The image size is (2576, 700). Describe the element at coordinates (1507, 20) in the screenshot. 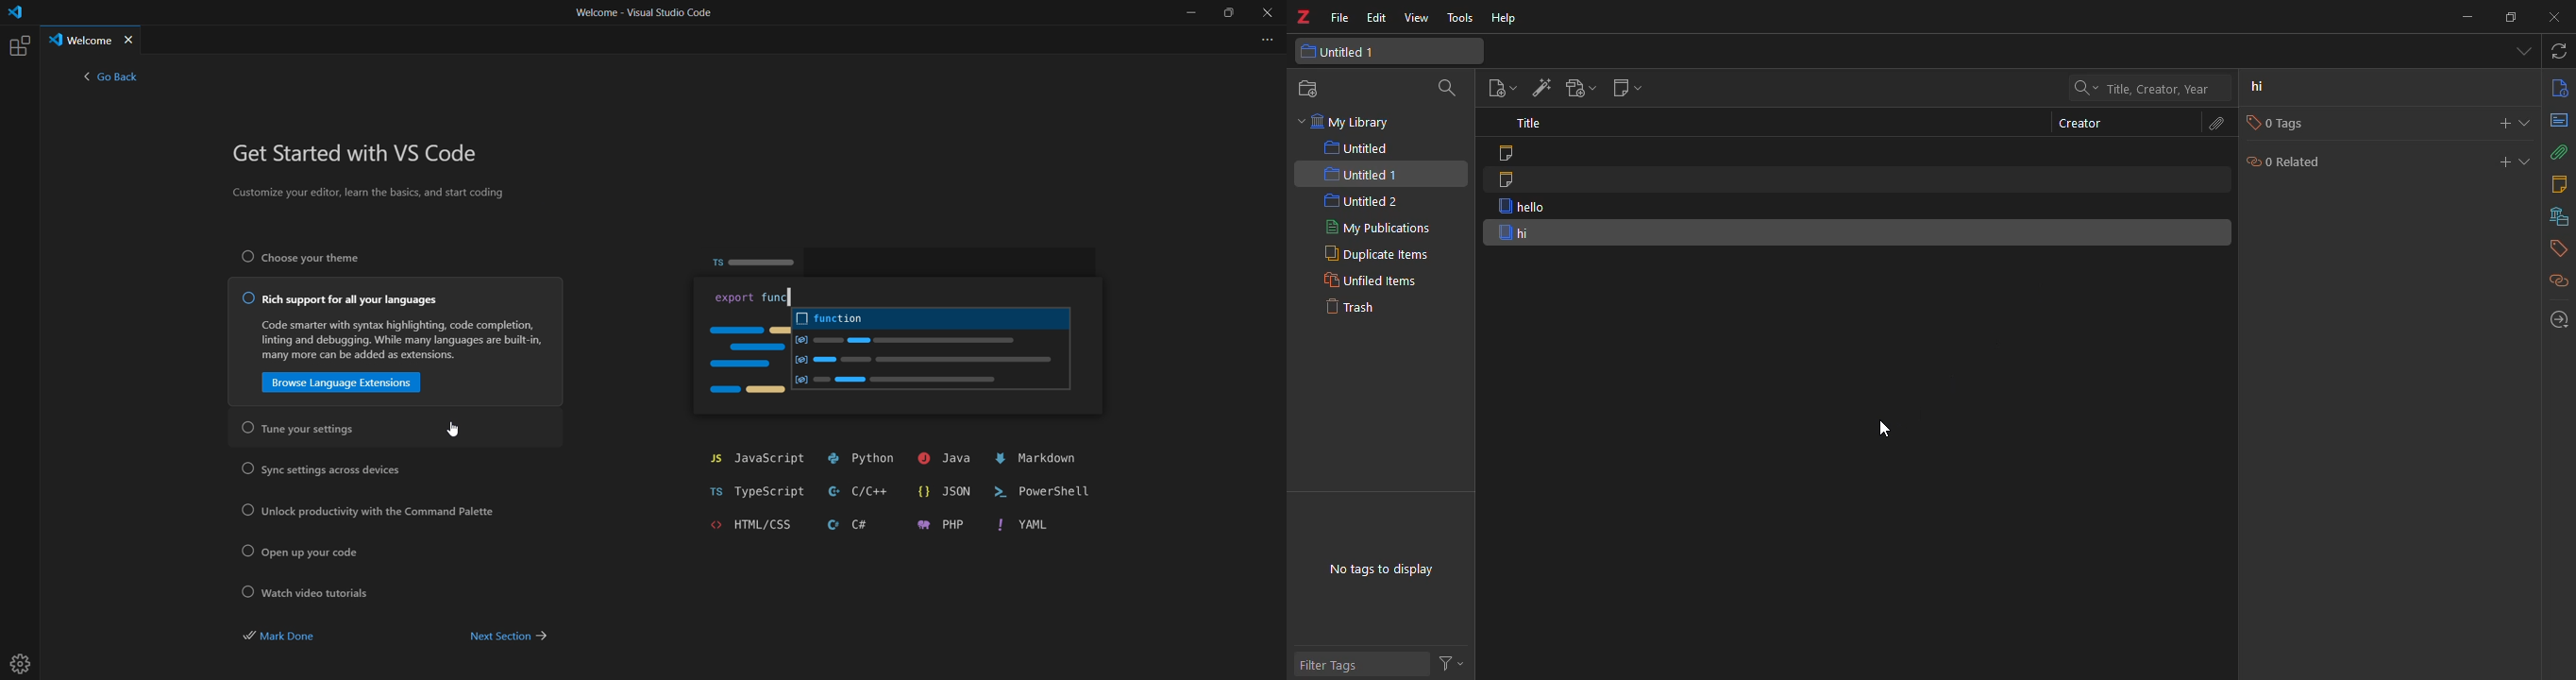

I see `help` at that location.